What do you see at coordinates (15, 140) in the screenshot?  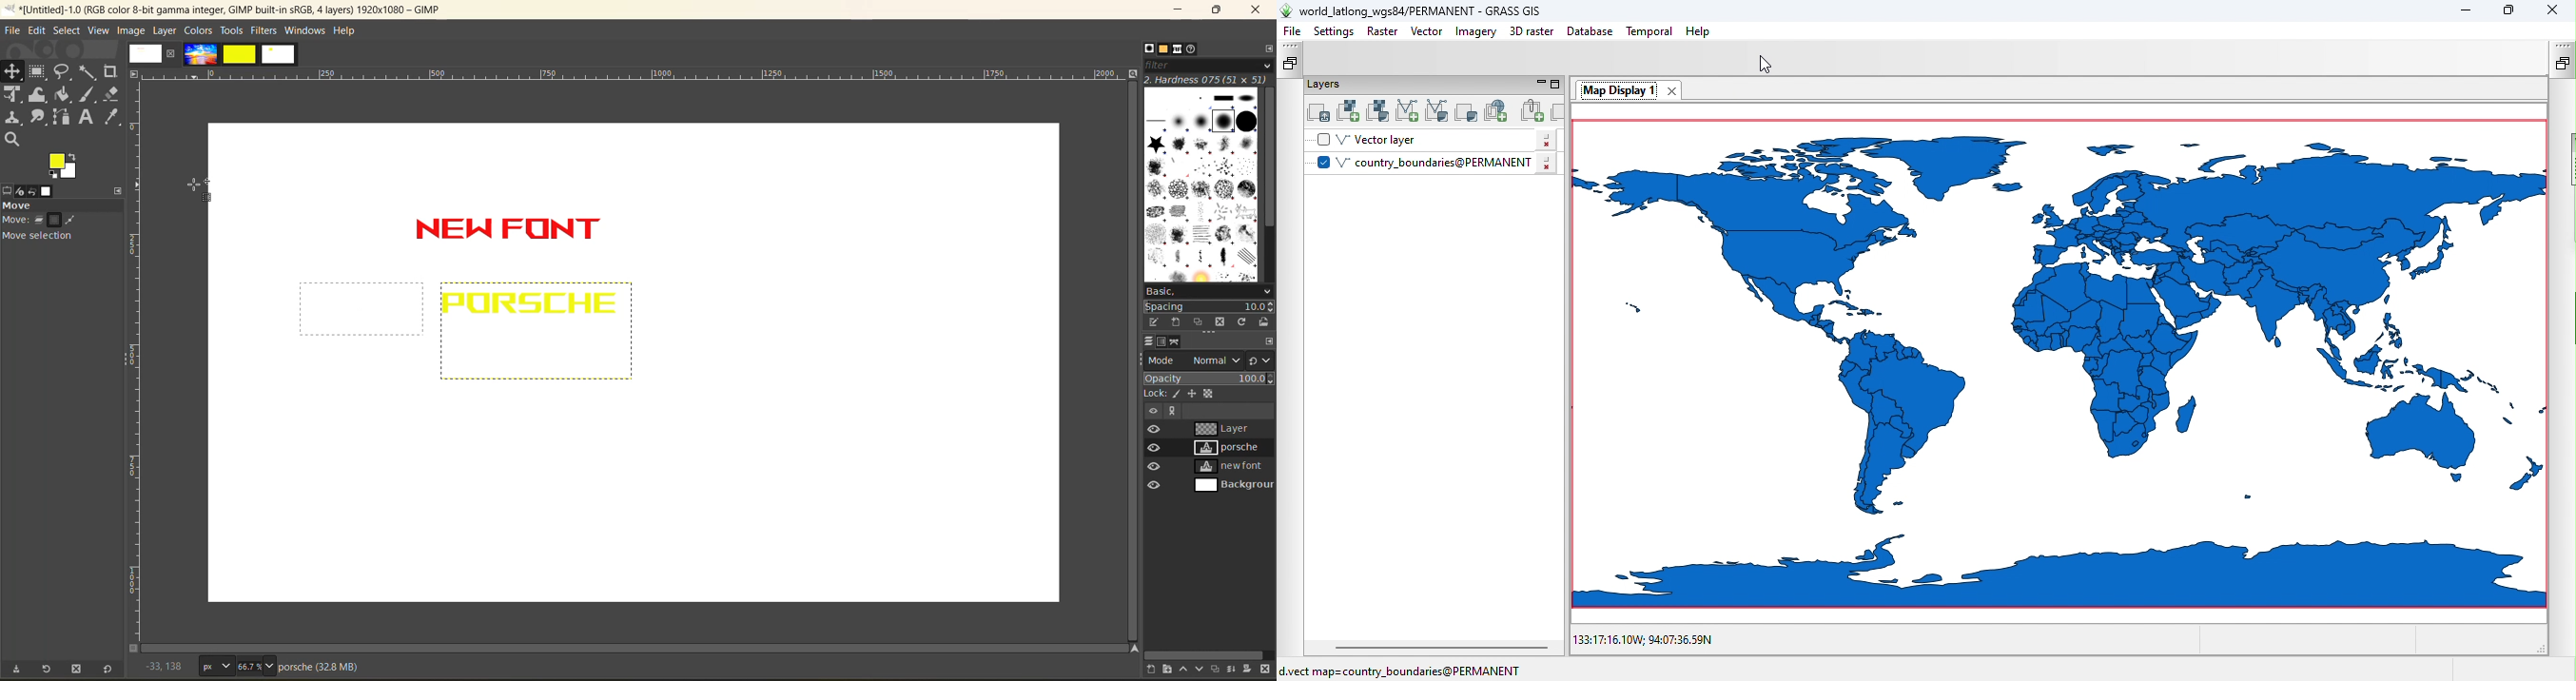 I see `search tool` at bounding box center [15, 140].